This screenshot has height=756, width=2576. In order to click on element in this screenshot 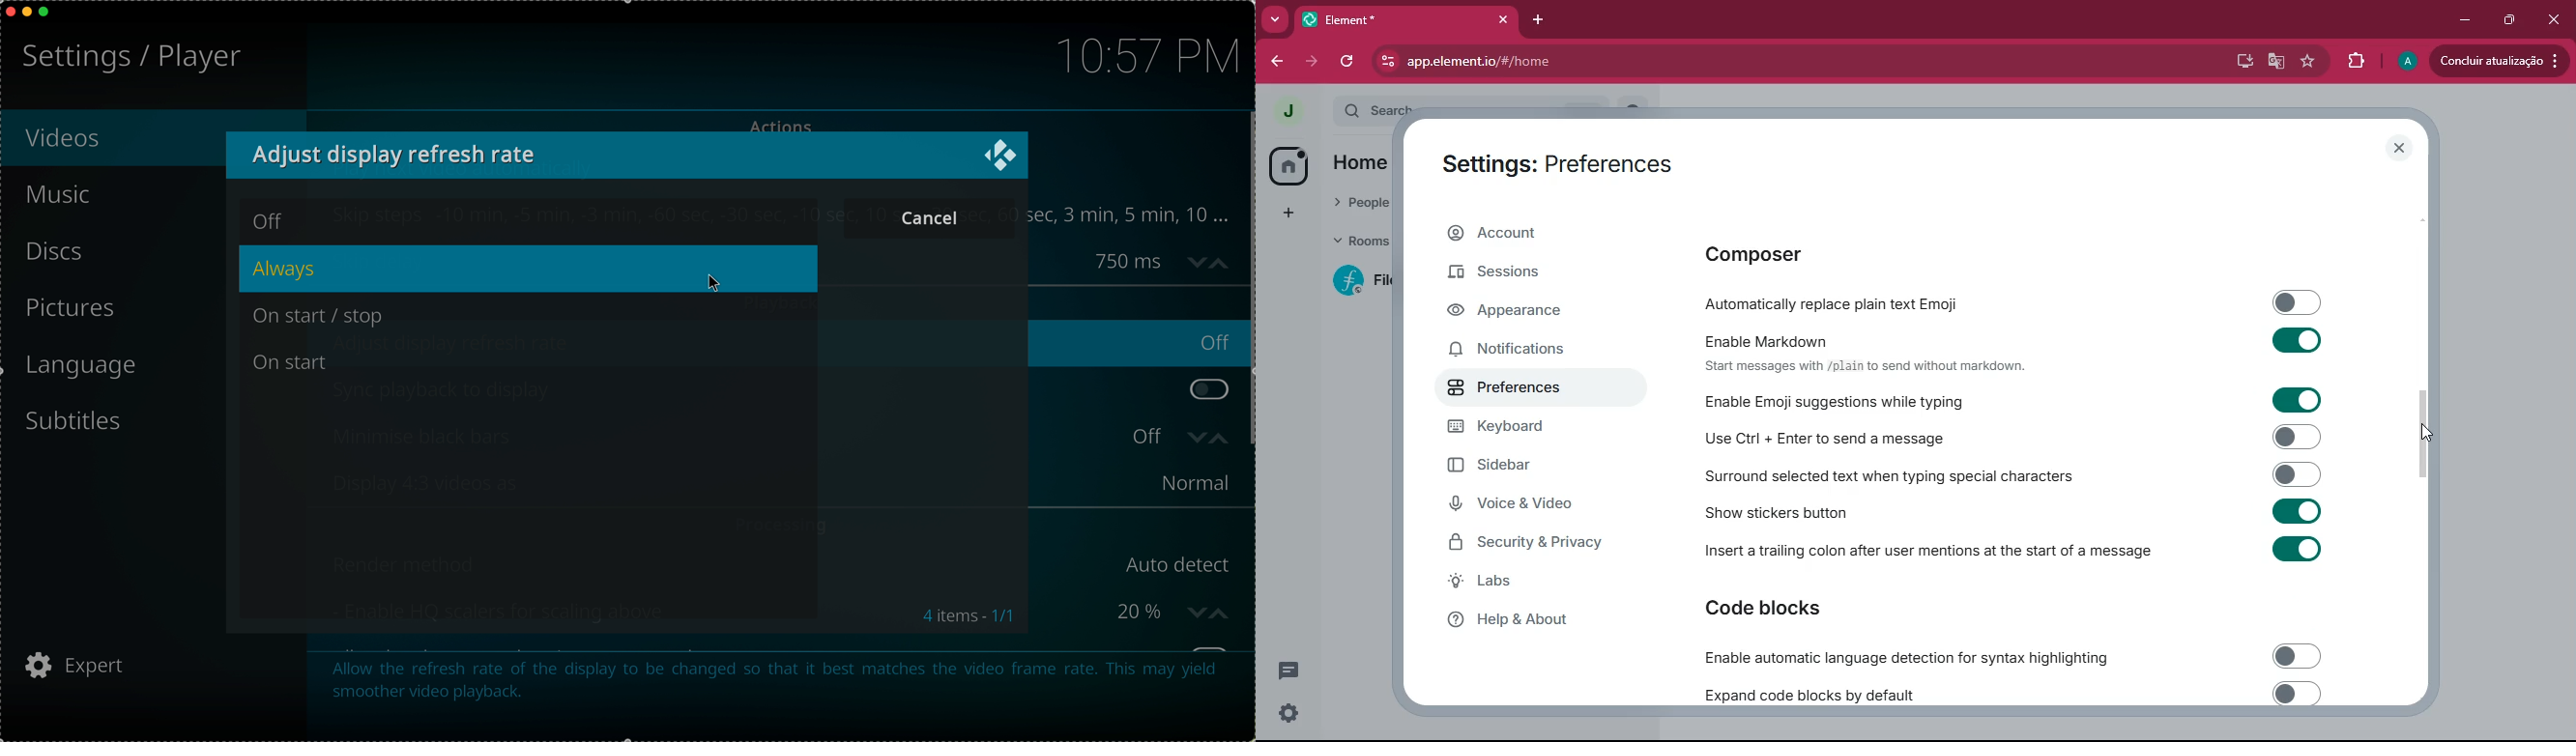, I will do `click(1405, 21)`.